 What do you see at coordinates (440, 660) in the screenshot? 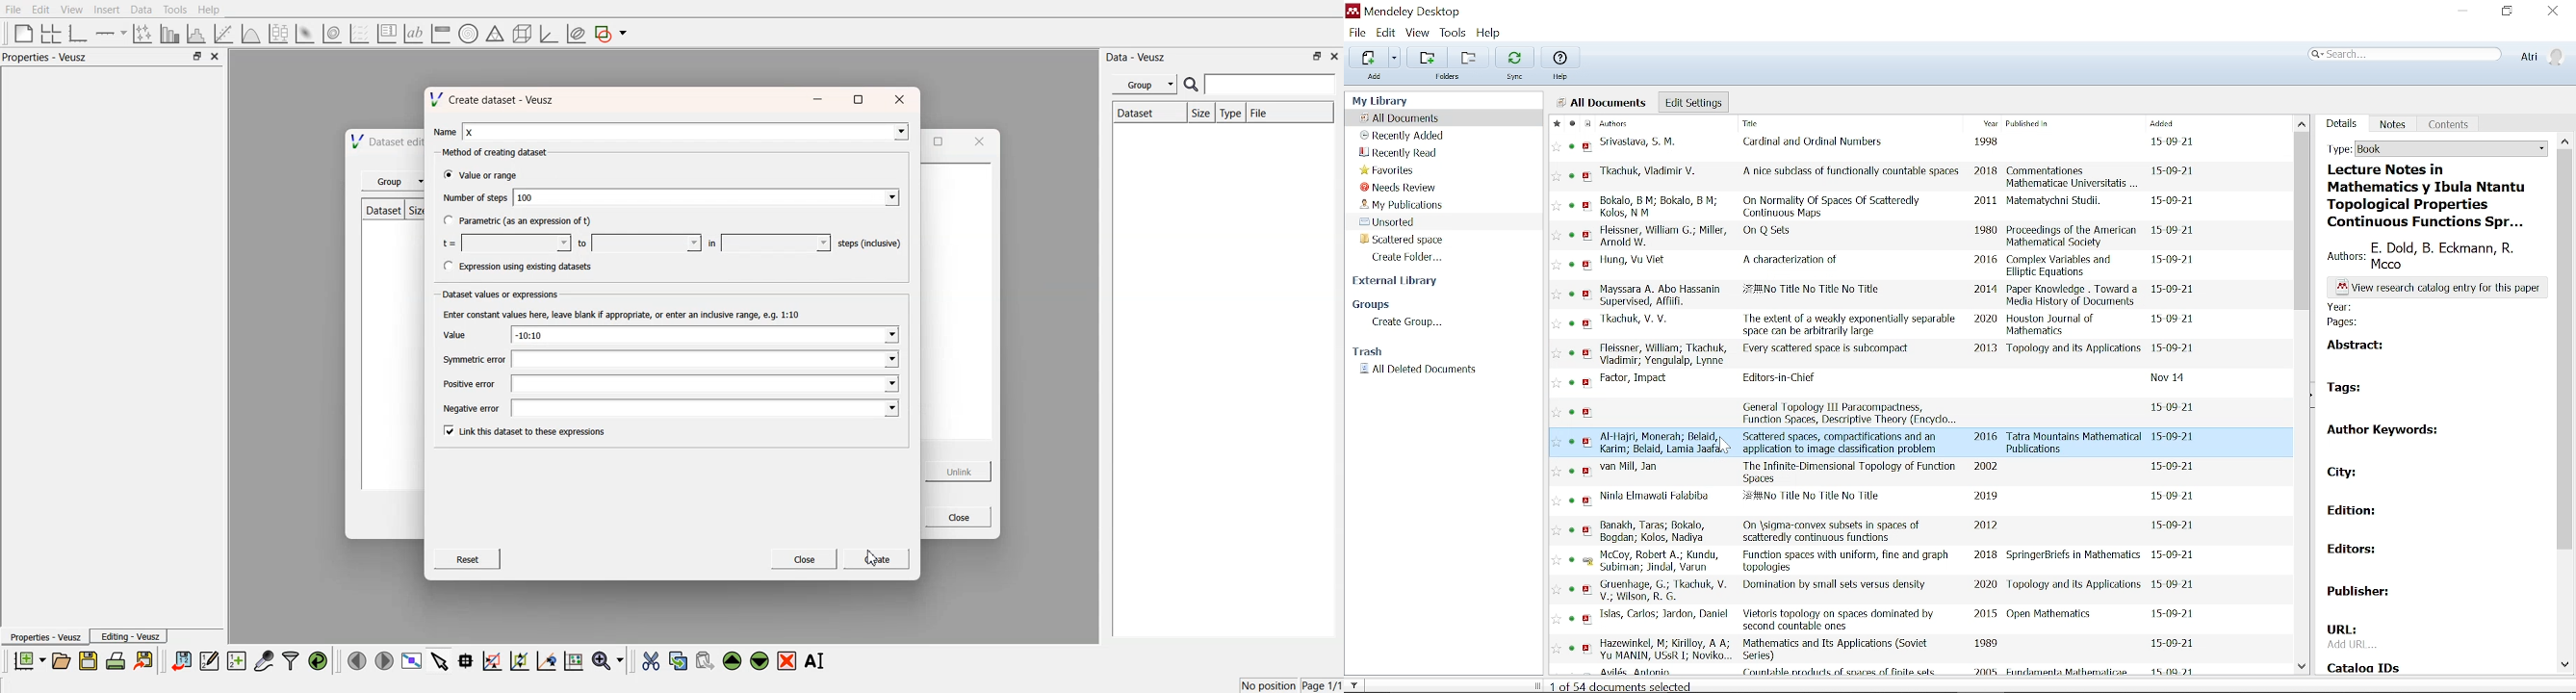
I see `select items` at bounding box center [440, 660].